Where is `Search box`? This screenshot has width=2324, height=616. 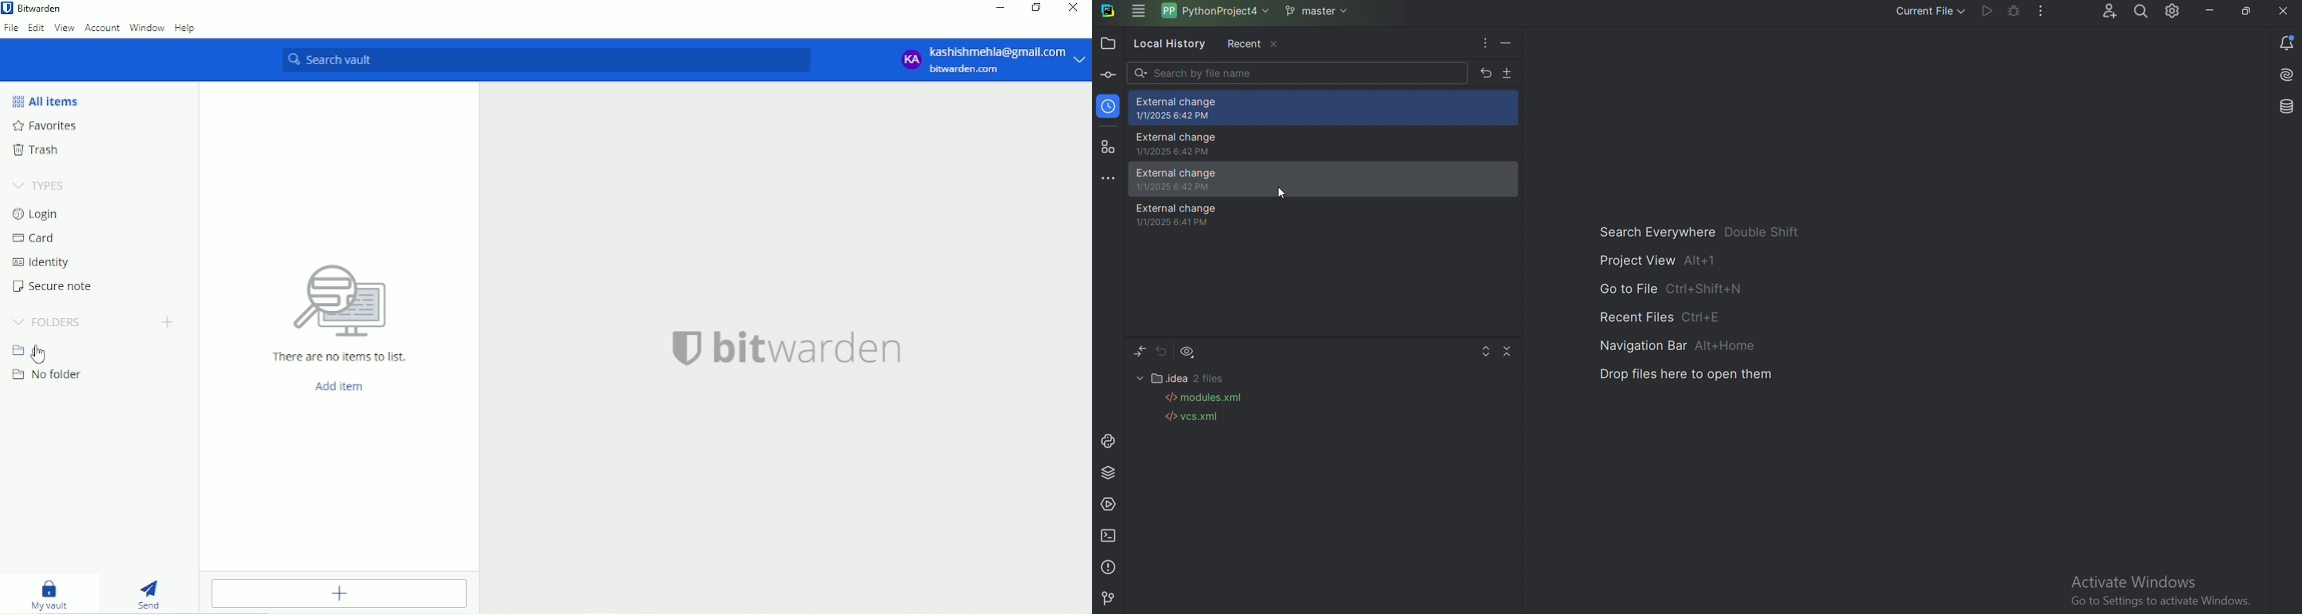
Search box is located at coordinates (1297, 72).